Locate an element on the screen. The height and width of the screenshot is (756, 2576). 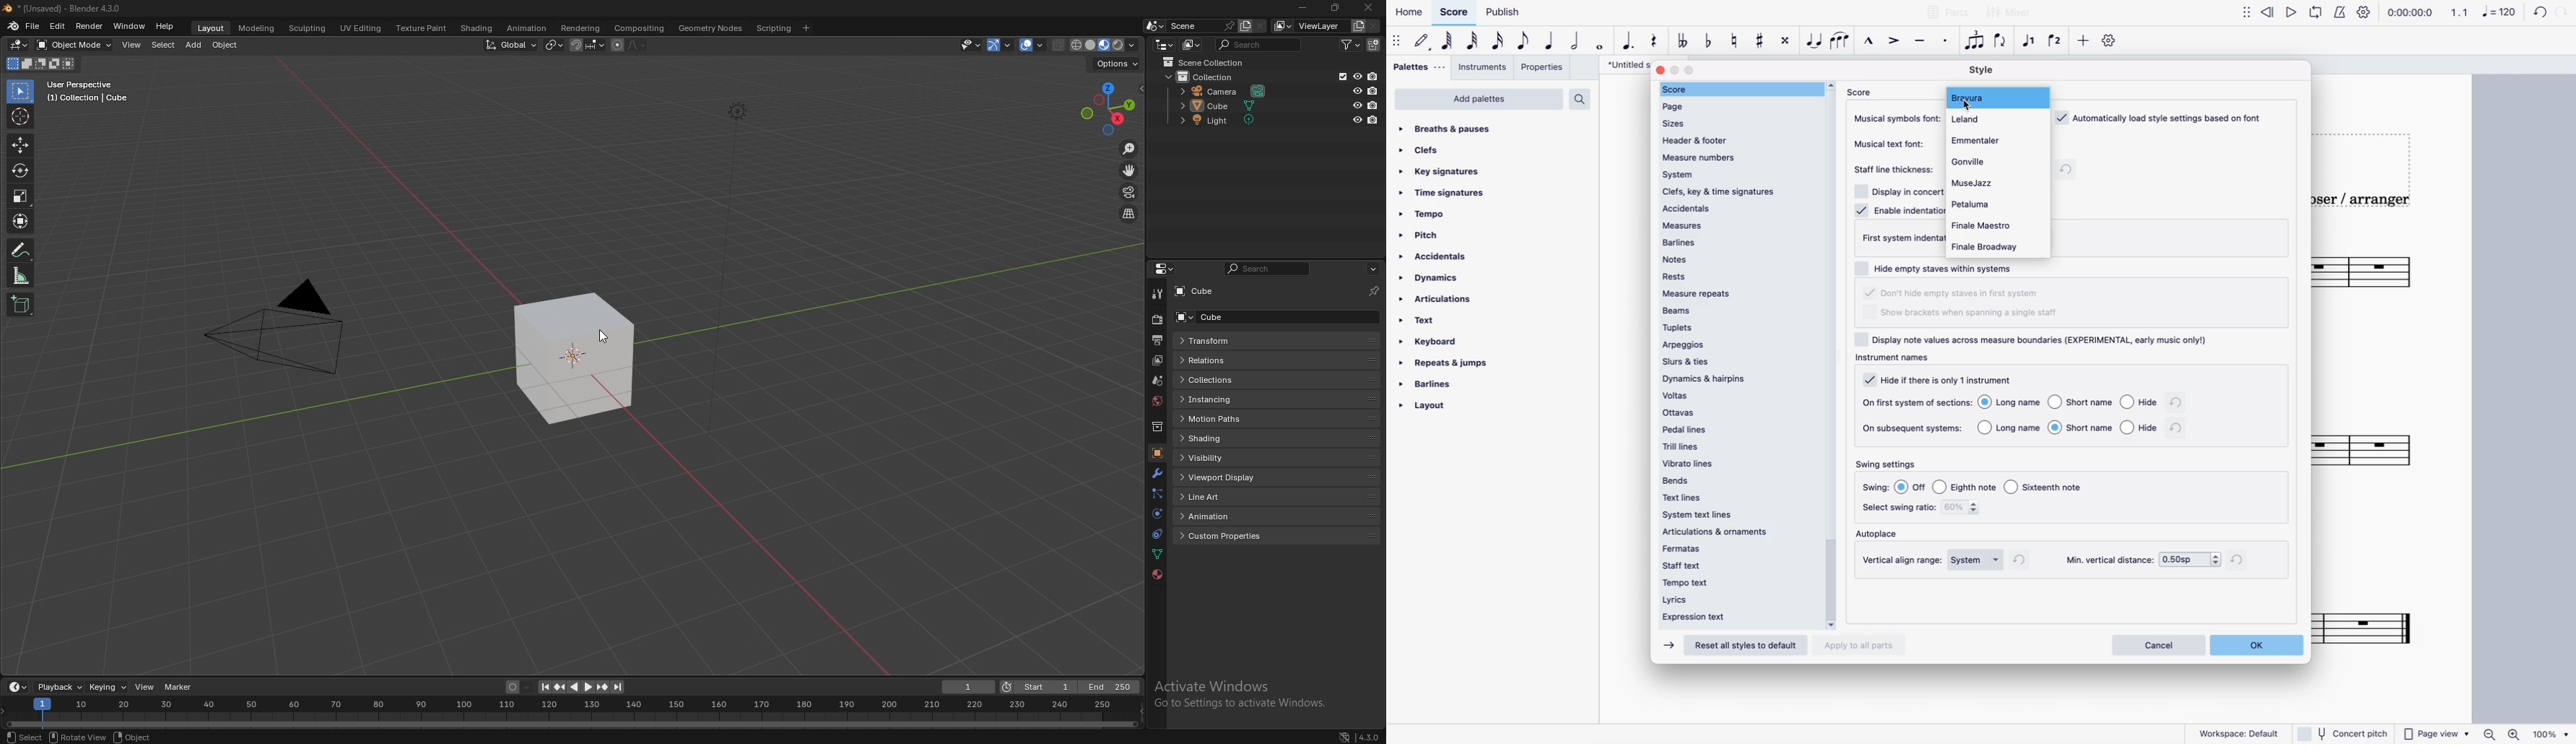
full note is located at coordinates (1601, 47).